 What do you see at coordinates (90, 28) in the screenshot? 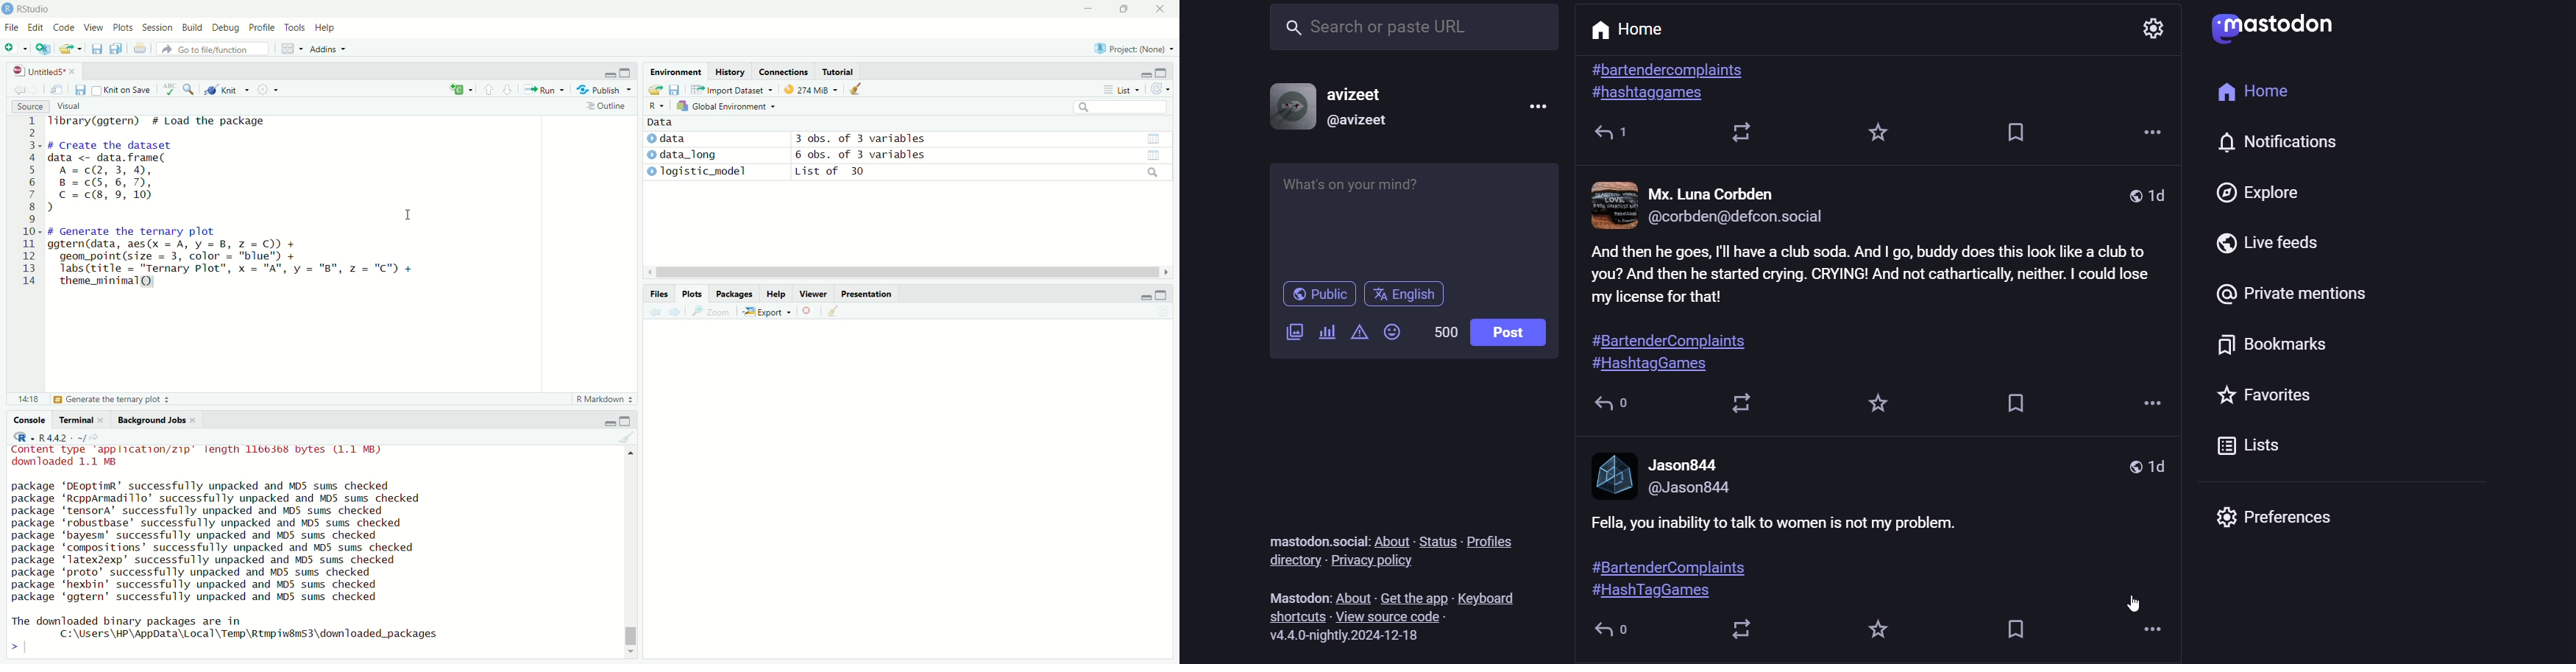
I see `View` at bounding box center [90, 28].